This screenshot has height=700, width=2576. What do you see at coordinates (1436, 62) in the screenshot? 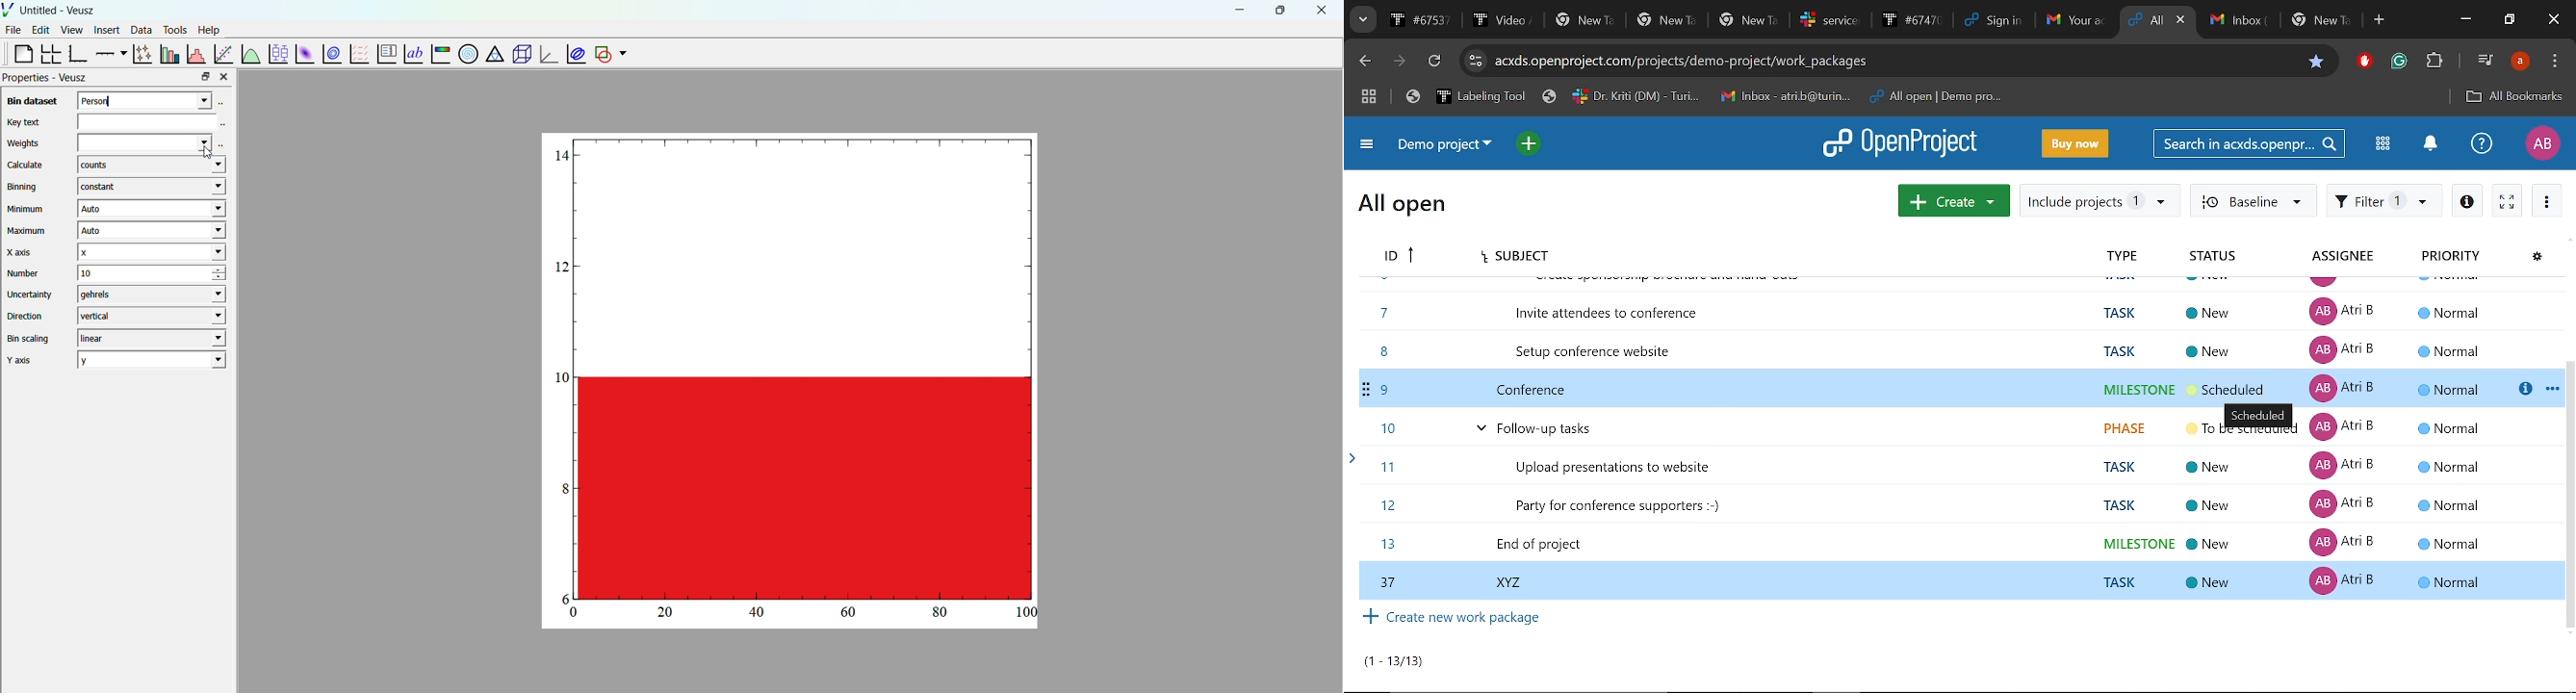
I see `Refresh ` at bounding box center [1436, 62].